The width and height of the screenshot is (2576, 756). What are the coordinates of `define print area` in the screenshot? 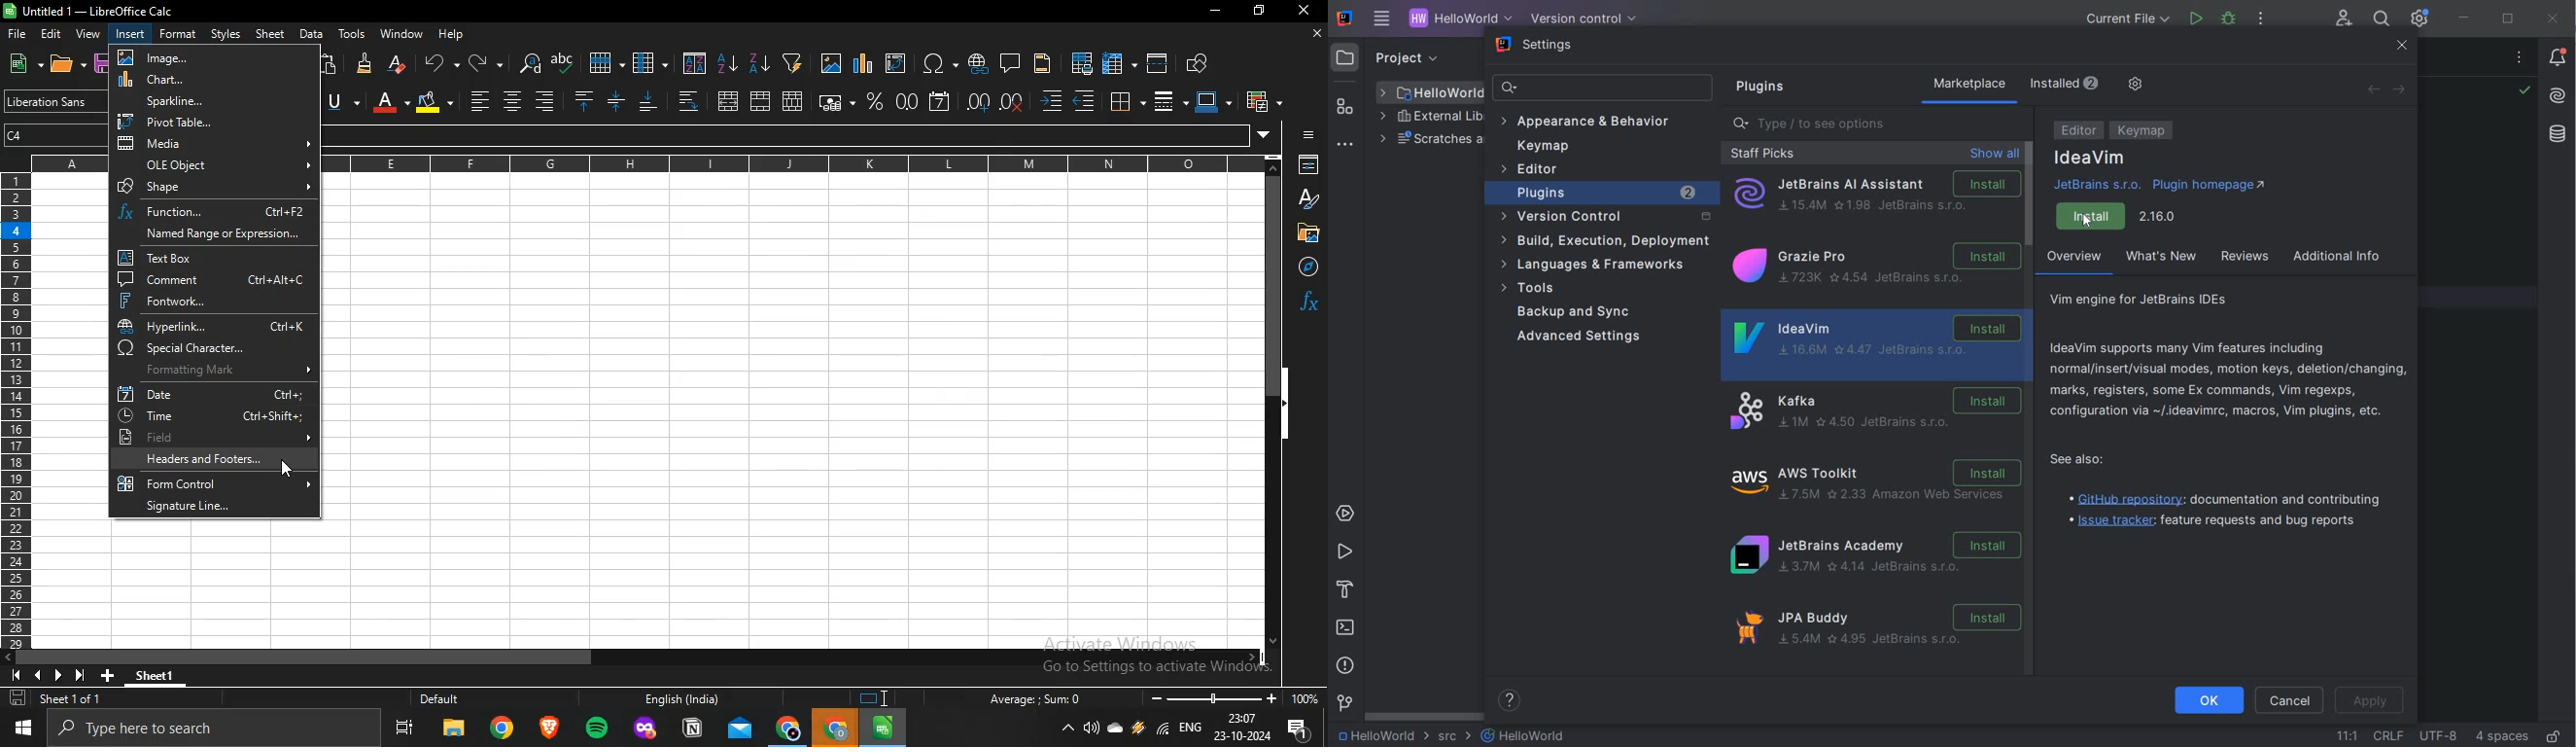 It's located at (1082, 62).